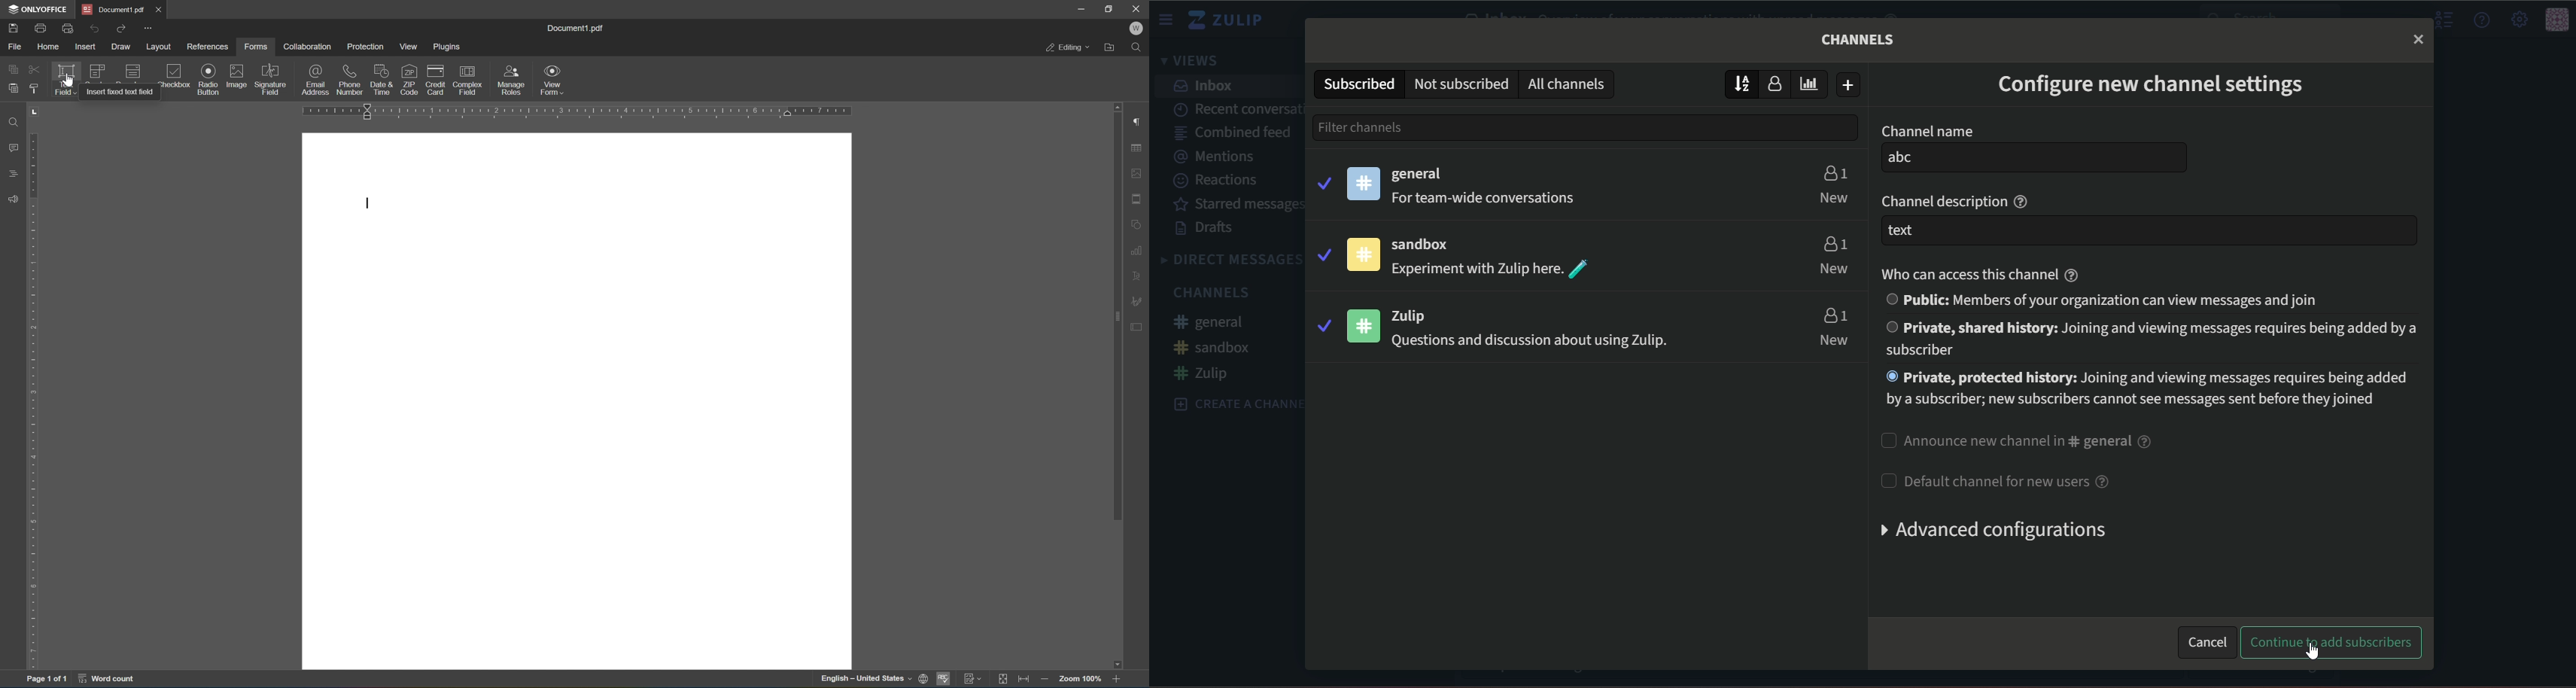  I want to click on combined feed, so click(1233, 134).